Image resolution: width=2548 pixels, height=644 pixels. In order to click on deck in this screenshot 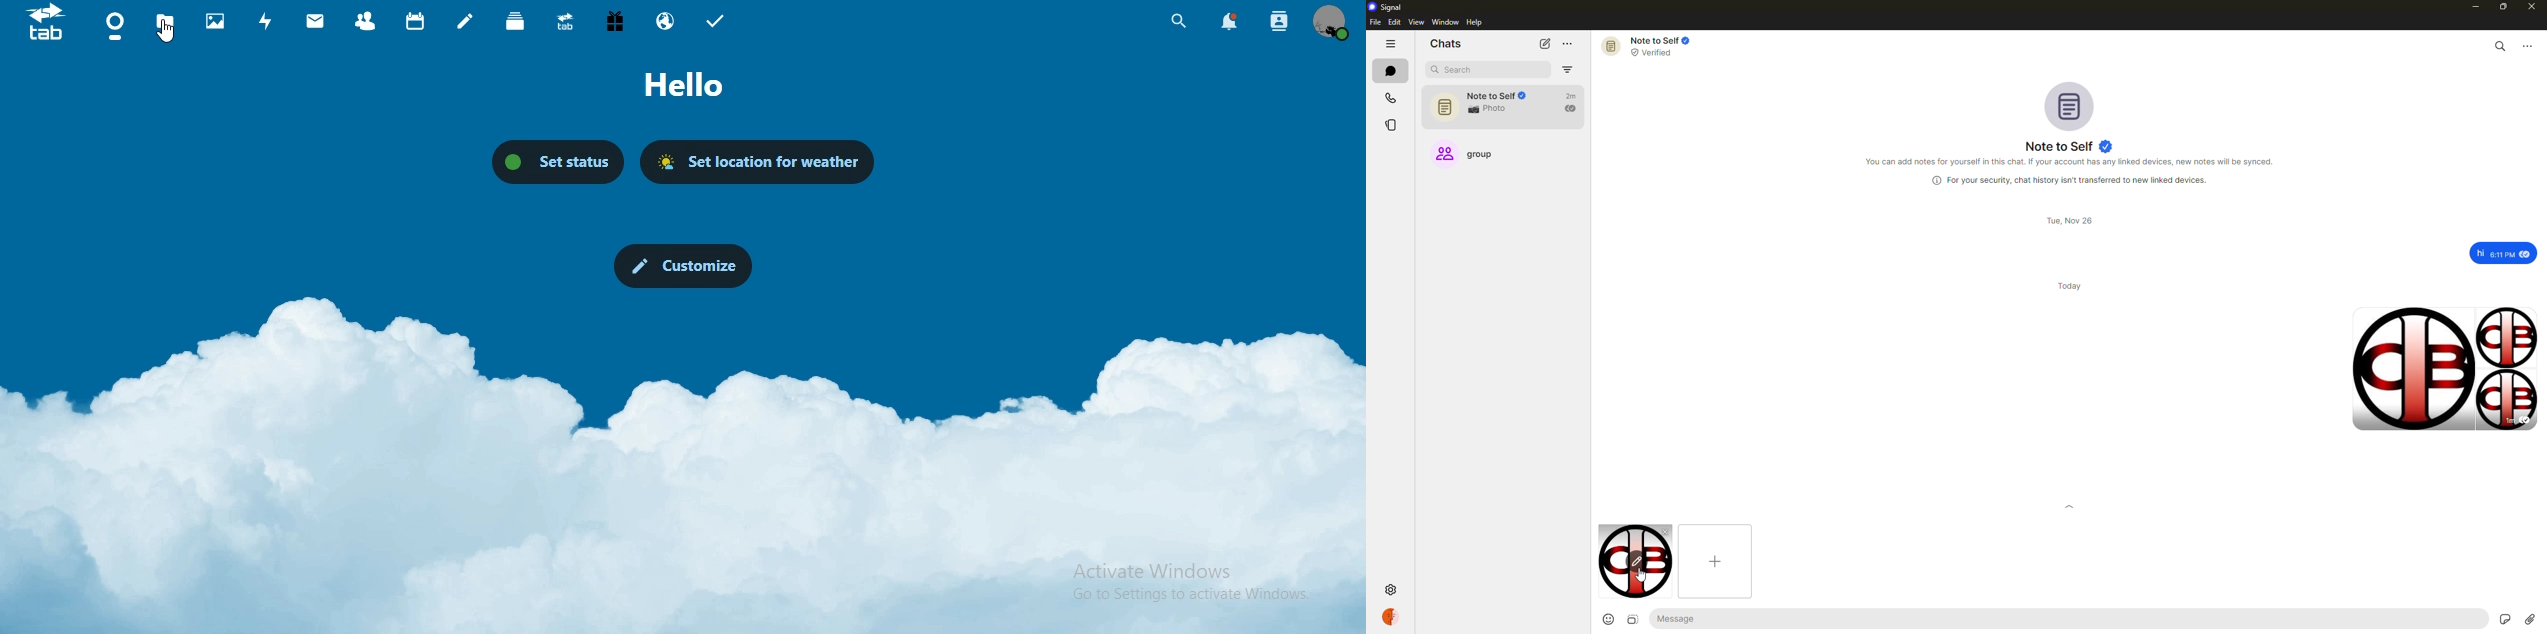, I will do `click(516, 21)`.